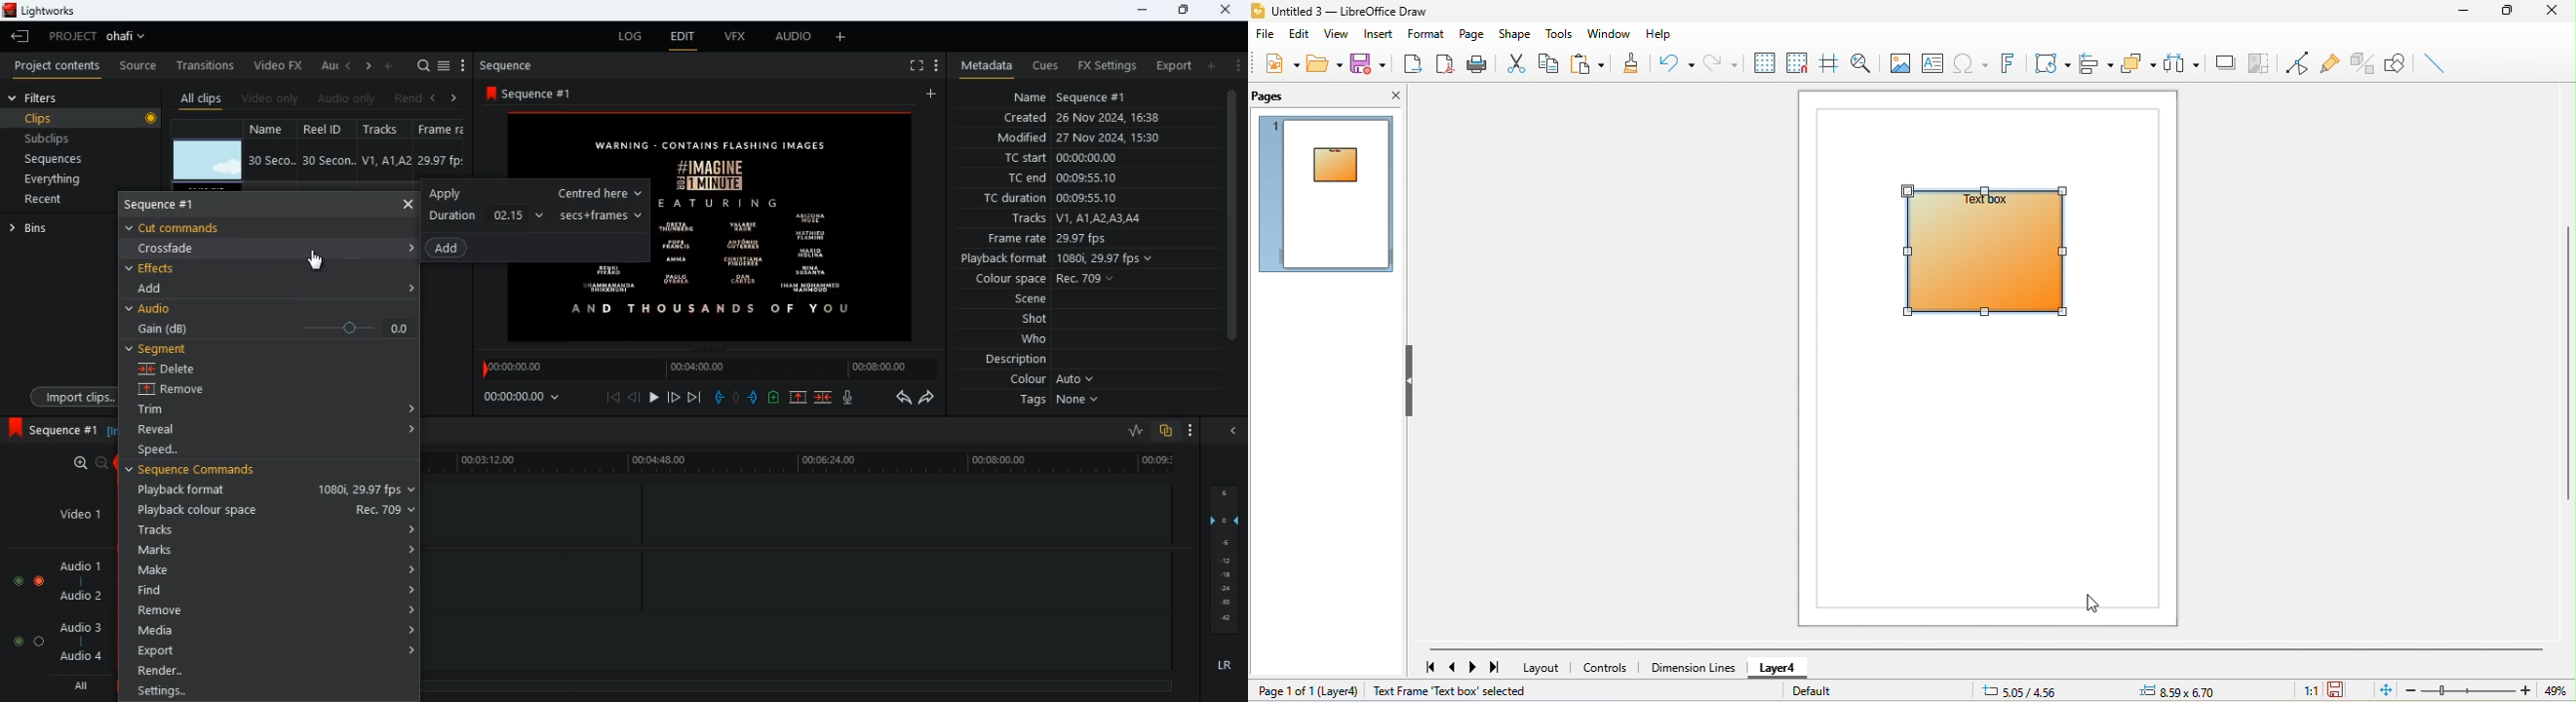 The height and width of the screenshot is (728, 2576). Describe the element at coordinates (443, 129) in the screenshot. I see `fps` at that location.